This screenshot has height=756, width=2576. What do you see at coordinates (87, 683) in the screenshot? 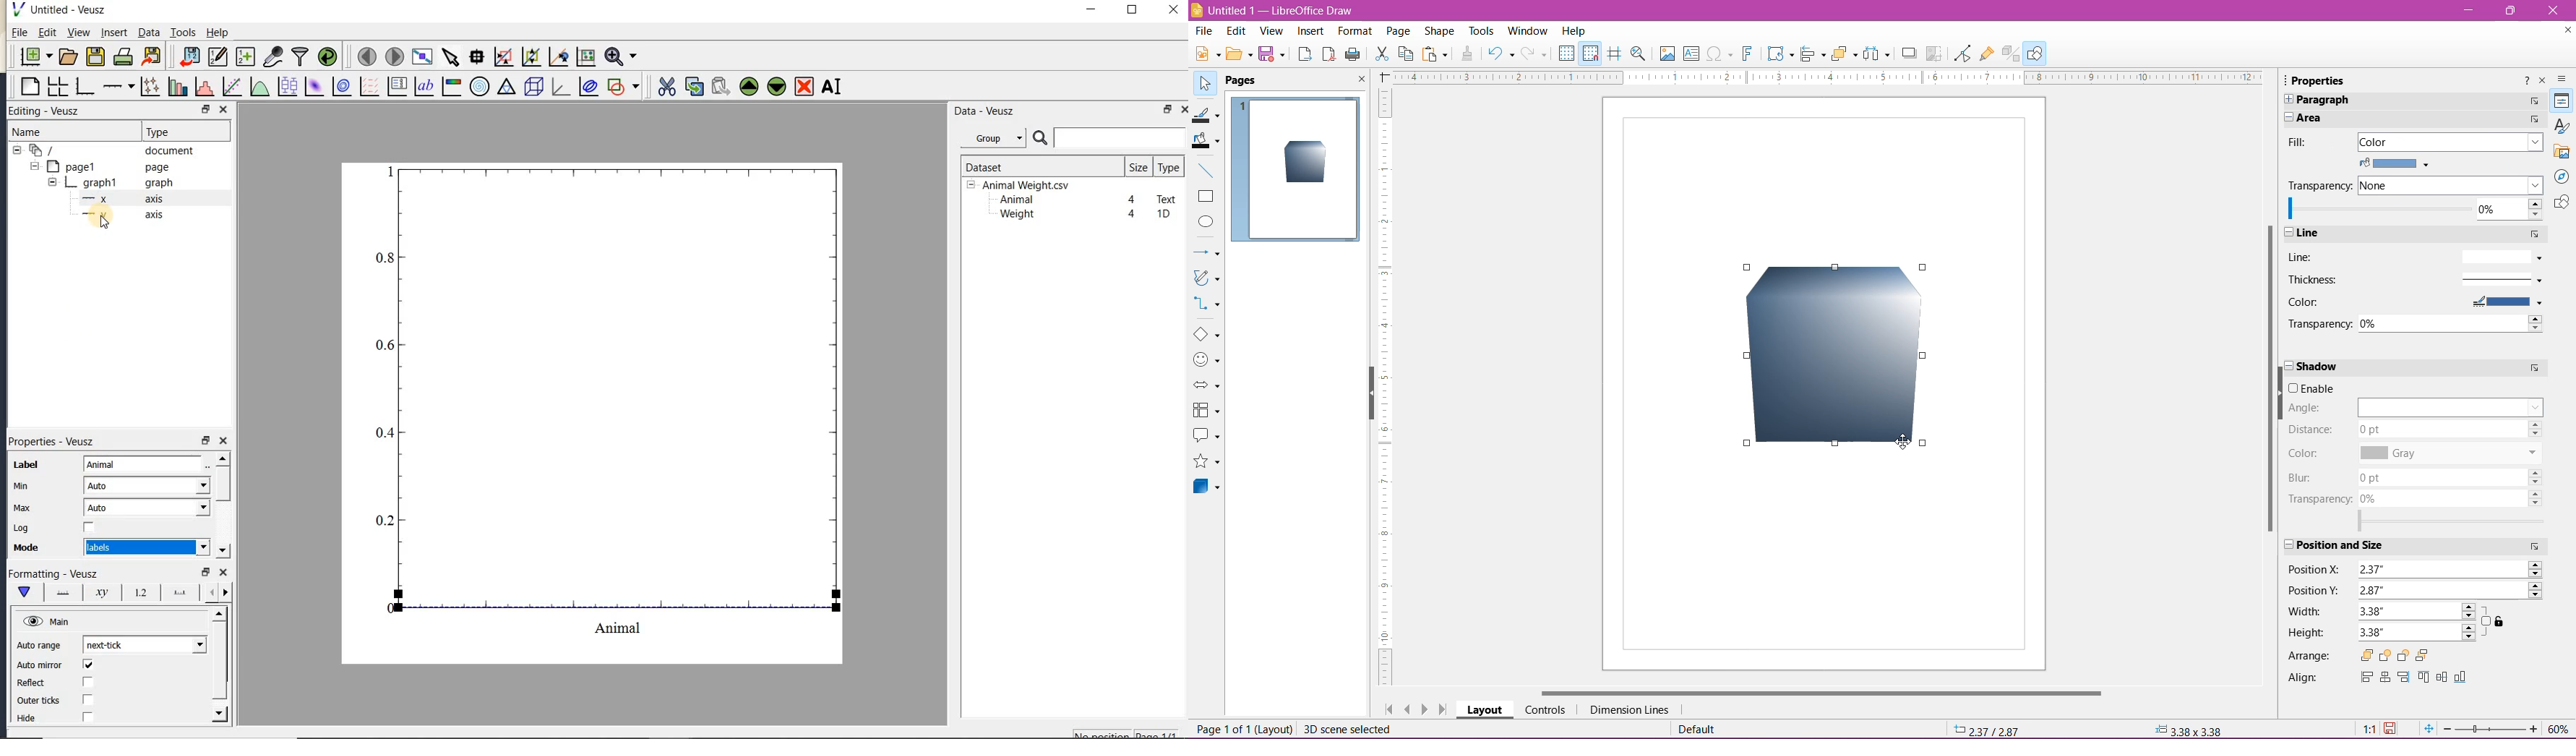
I see `check/uncheck` at bounding box center [87, 683].